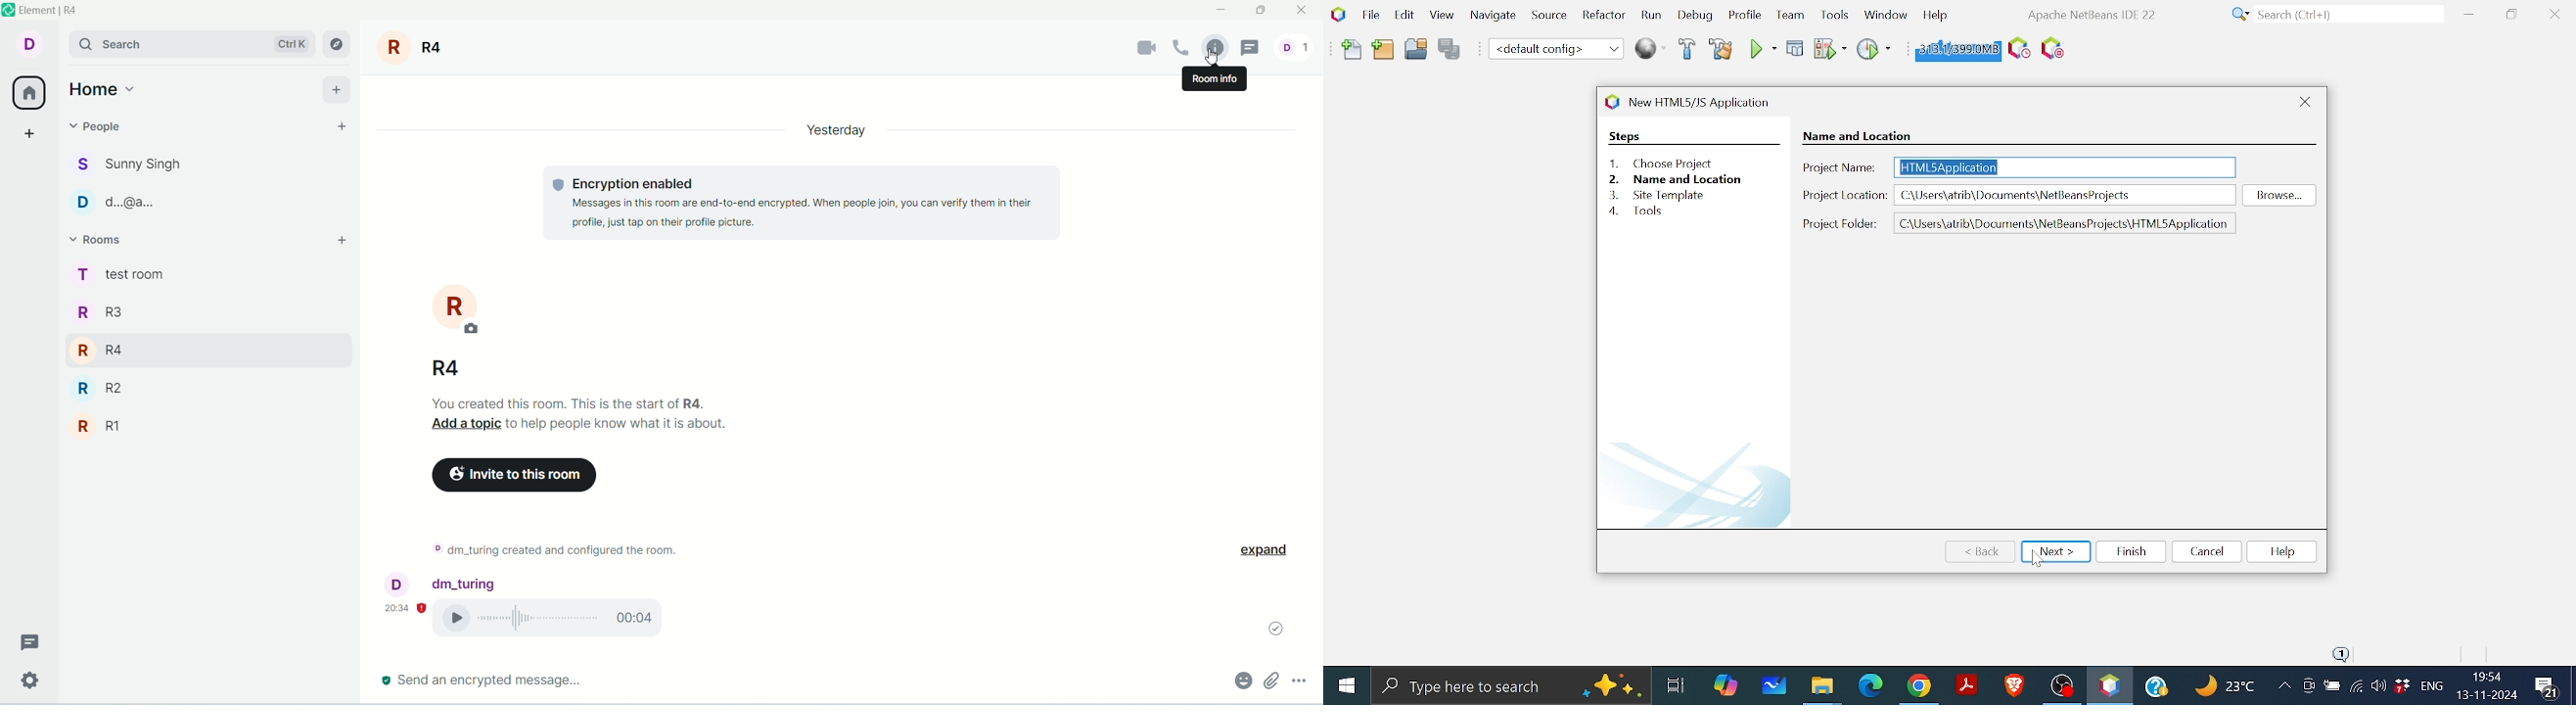 The image size is (2576, 728). Describe the element at coordinates (1265, 551) in the screenshot. I see `expand` at that location.